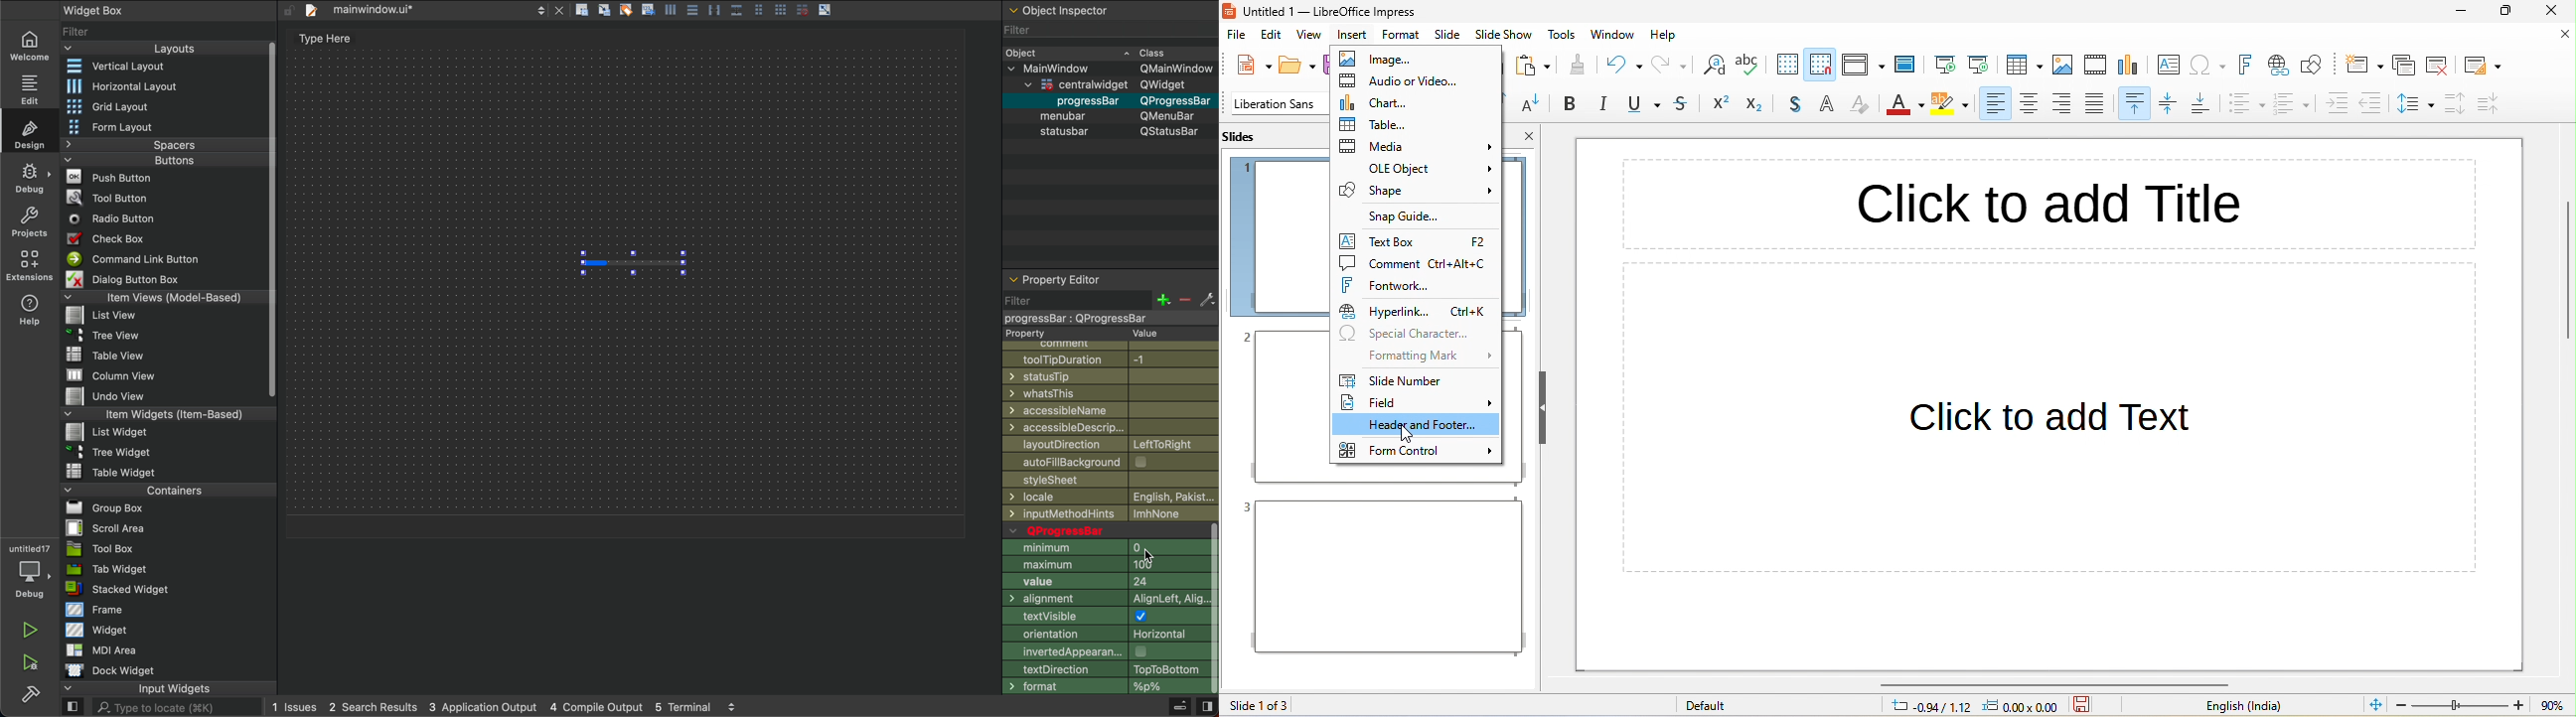 The width and height of the screenshot is (2576, 728). I want to click on current slide, so click(1980, 63).